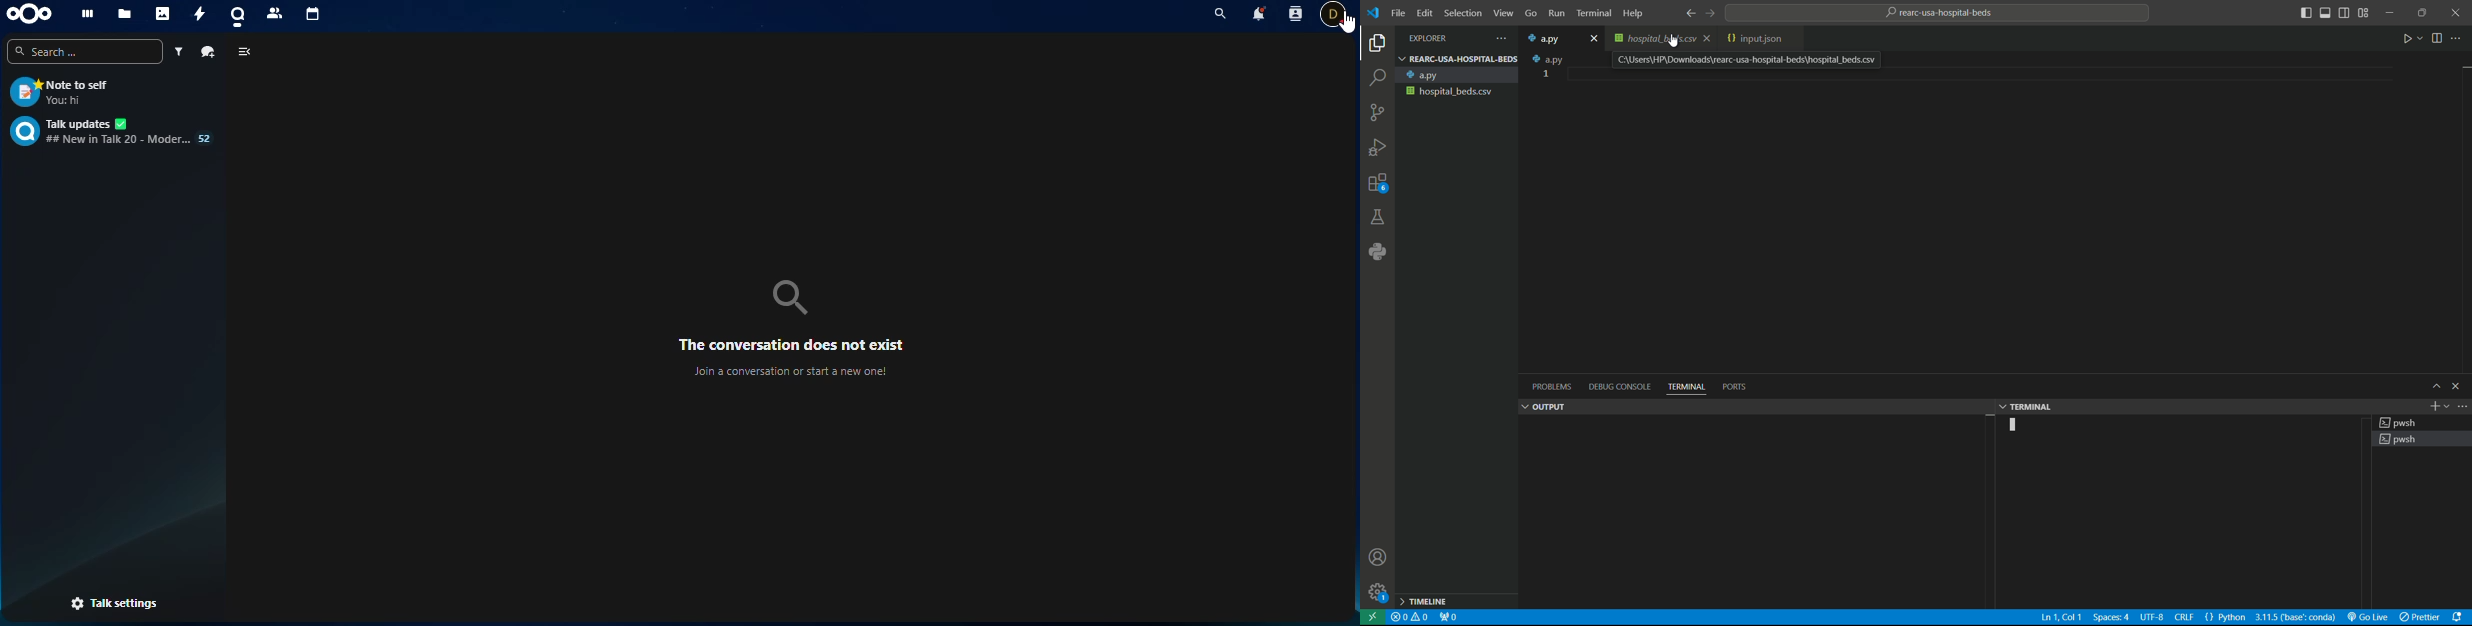 Image resolution: width=2492 pixels, height=644 pixels. I want to click on minimize, so click(2392, 13).